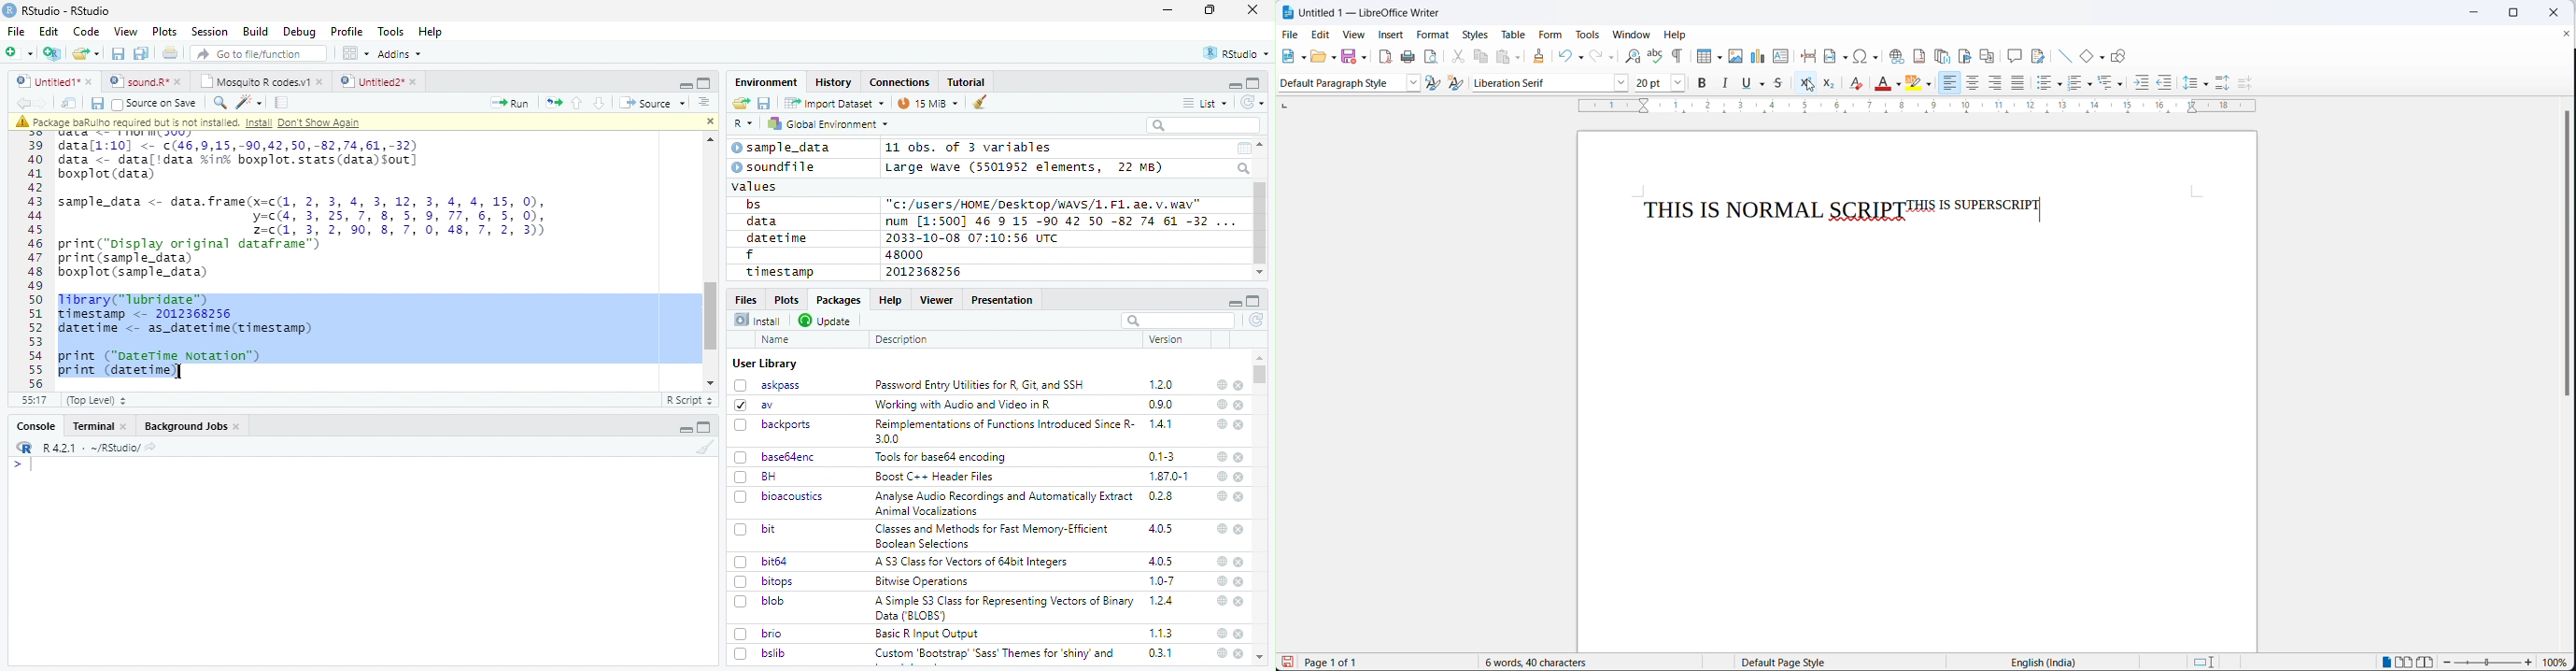 This screenshot has height=672, width=2576. I want to click on font name options, so click(1623, 84).